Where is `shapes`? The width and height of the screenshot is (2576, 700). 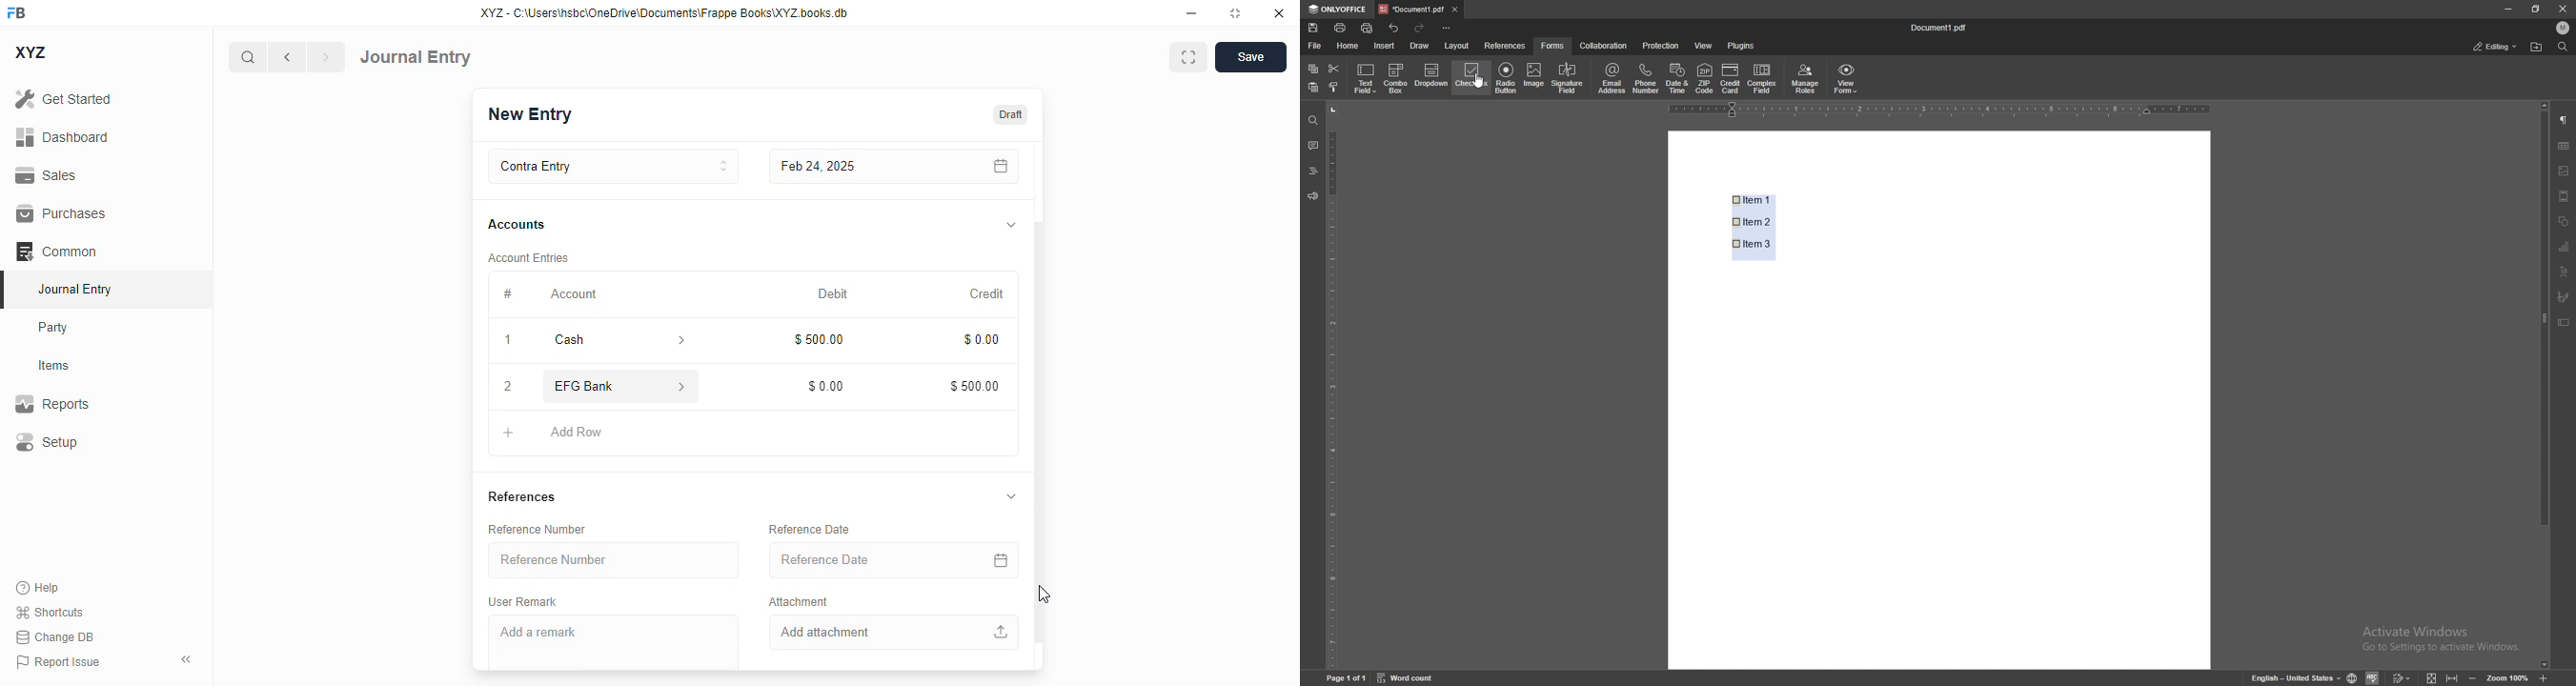
shapes is located at coordinates (2565, 221).